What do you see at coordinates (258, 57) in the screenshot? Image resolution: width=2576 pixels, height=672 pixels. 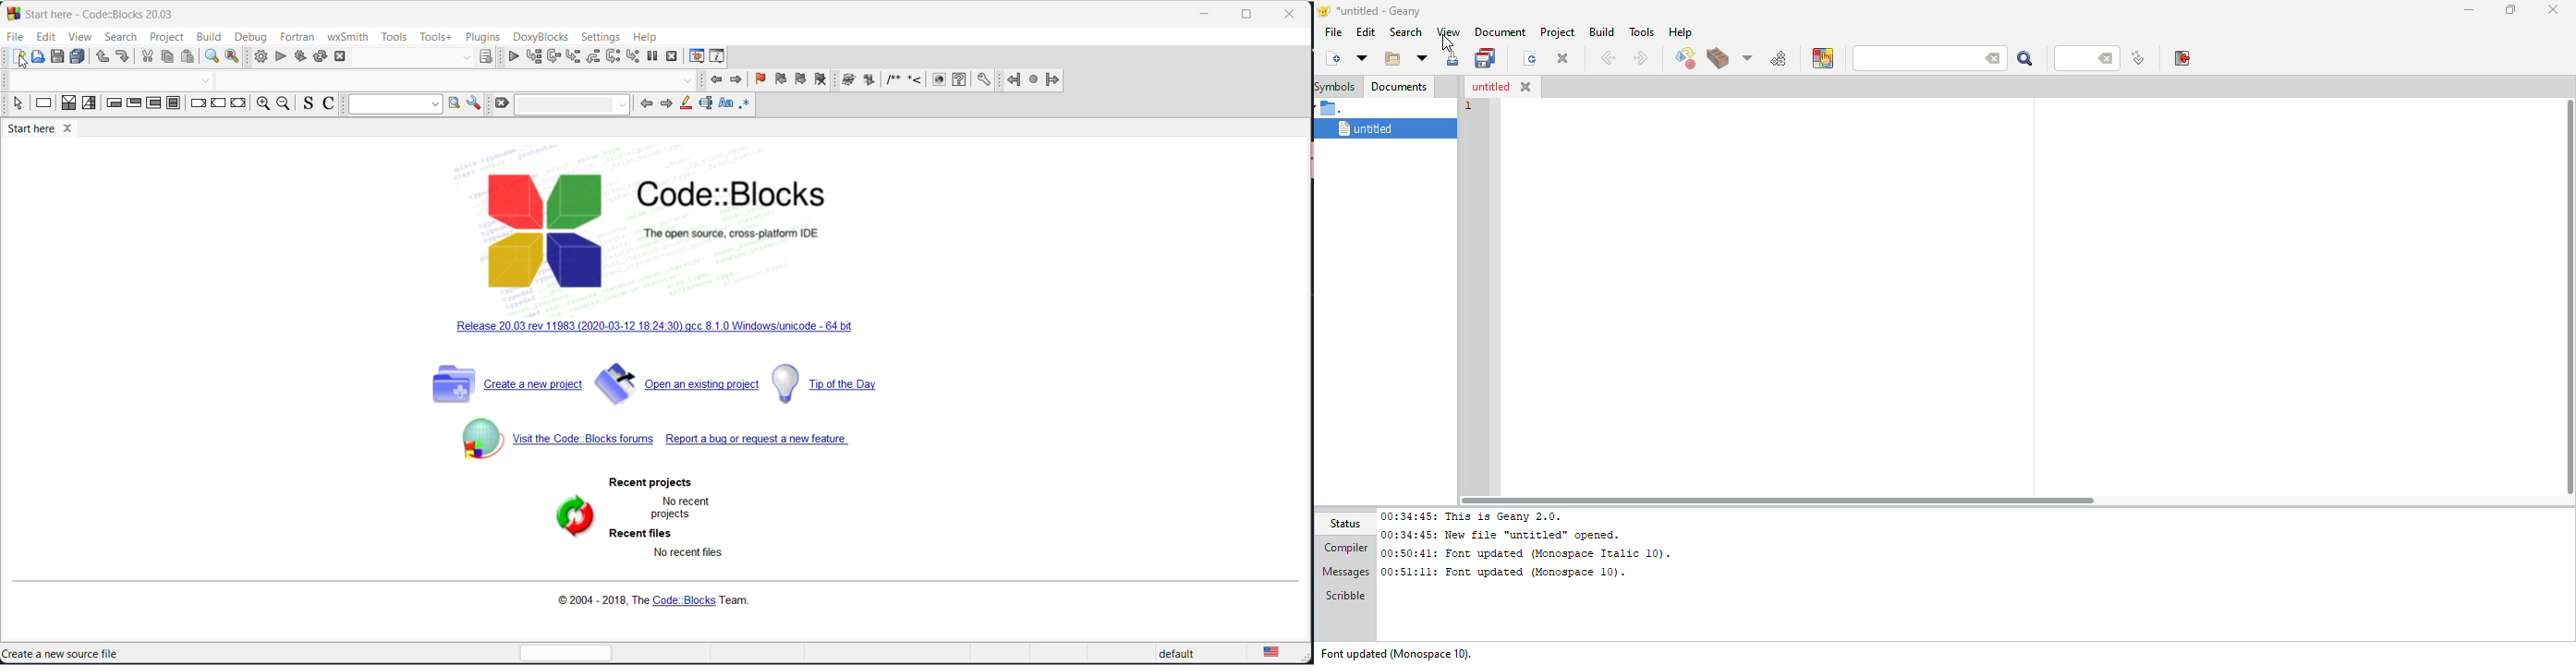 I see `build` at bounding box center [258, 57].